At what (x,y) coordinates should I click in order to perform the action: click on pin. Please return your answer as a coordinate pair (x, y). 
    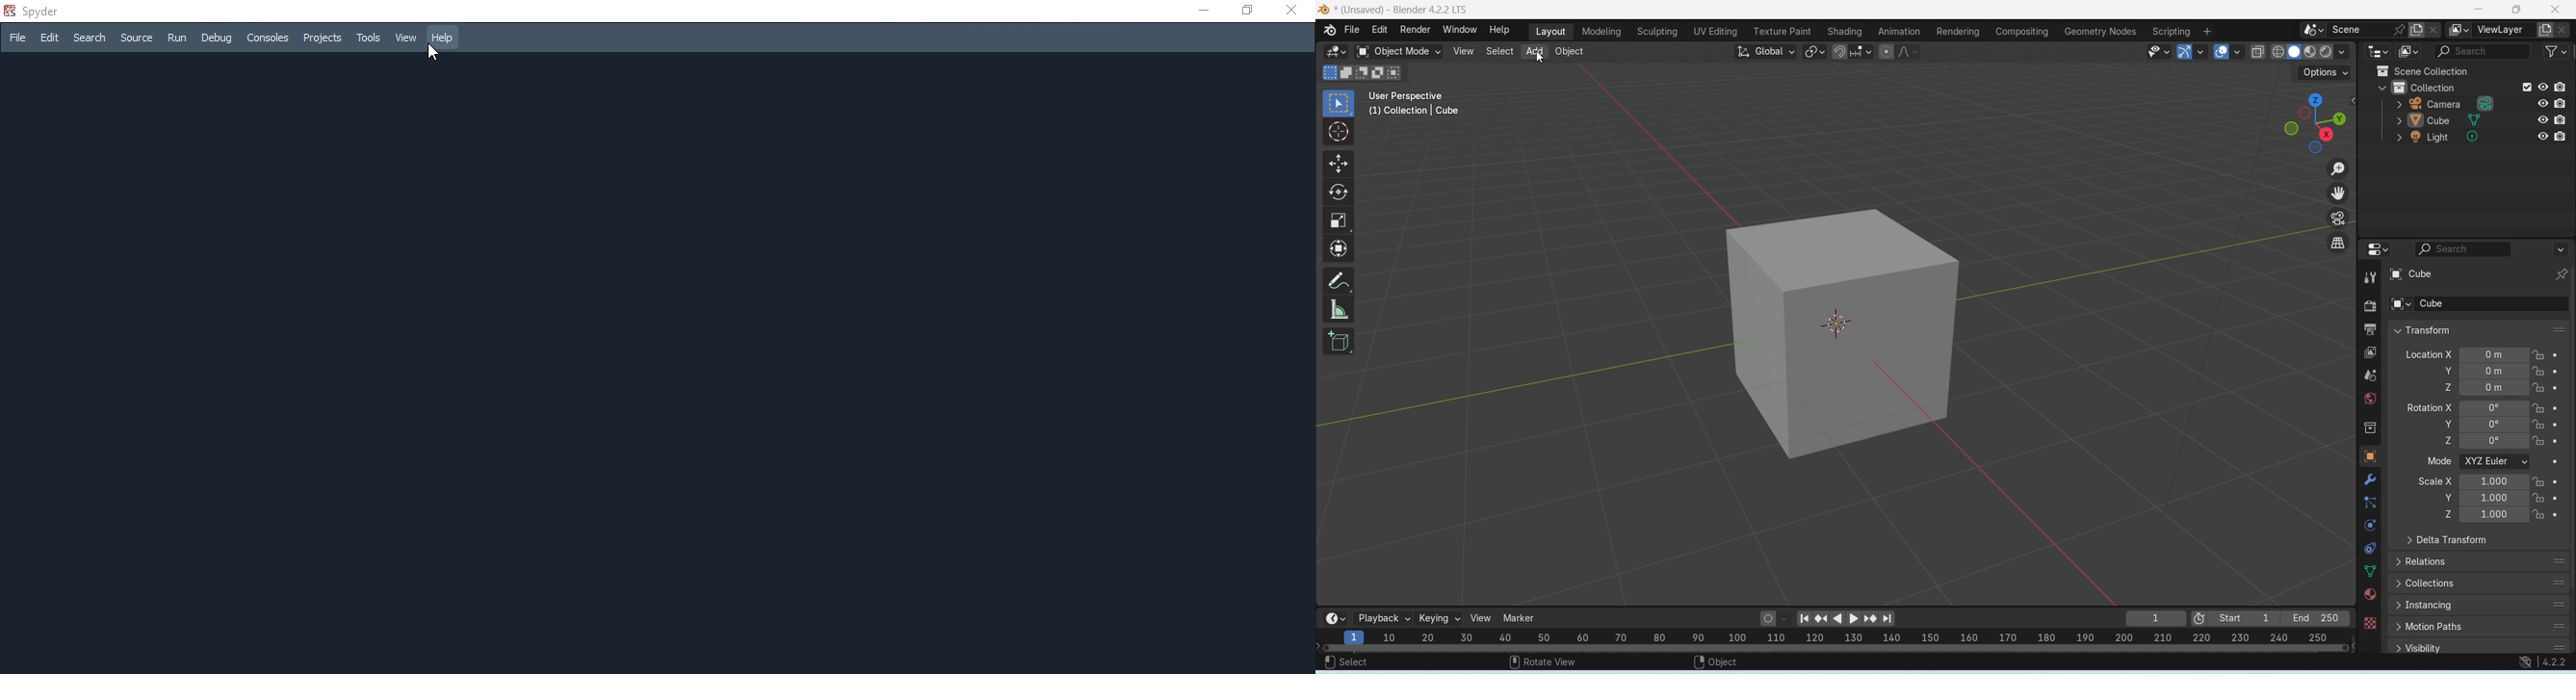
    Looking at the image, I should click on (2398, 30).